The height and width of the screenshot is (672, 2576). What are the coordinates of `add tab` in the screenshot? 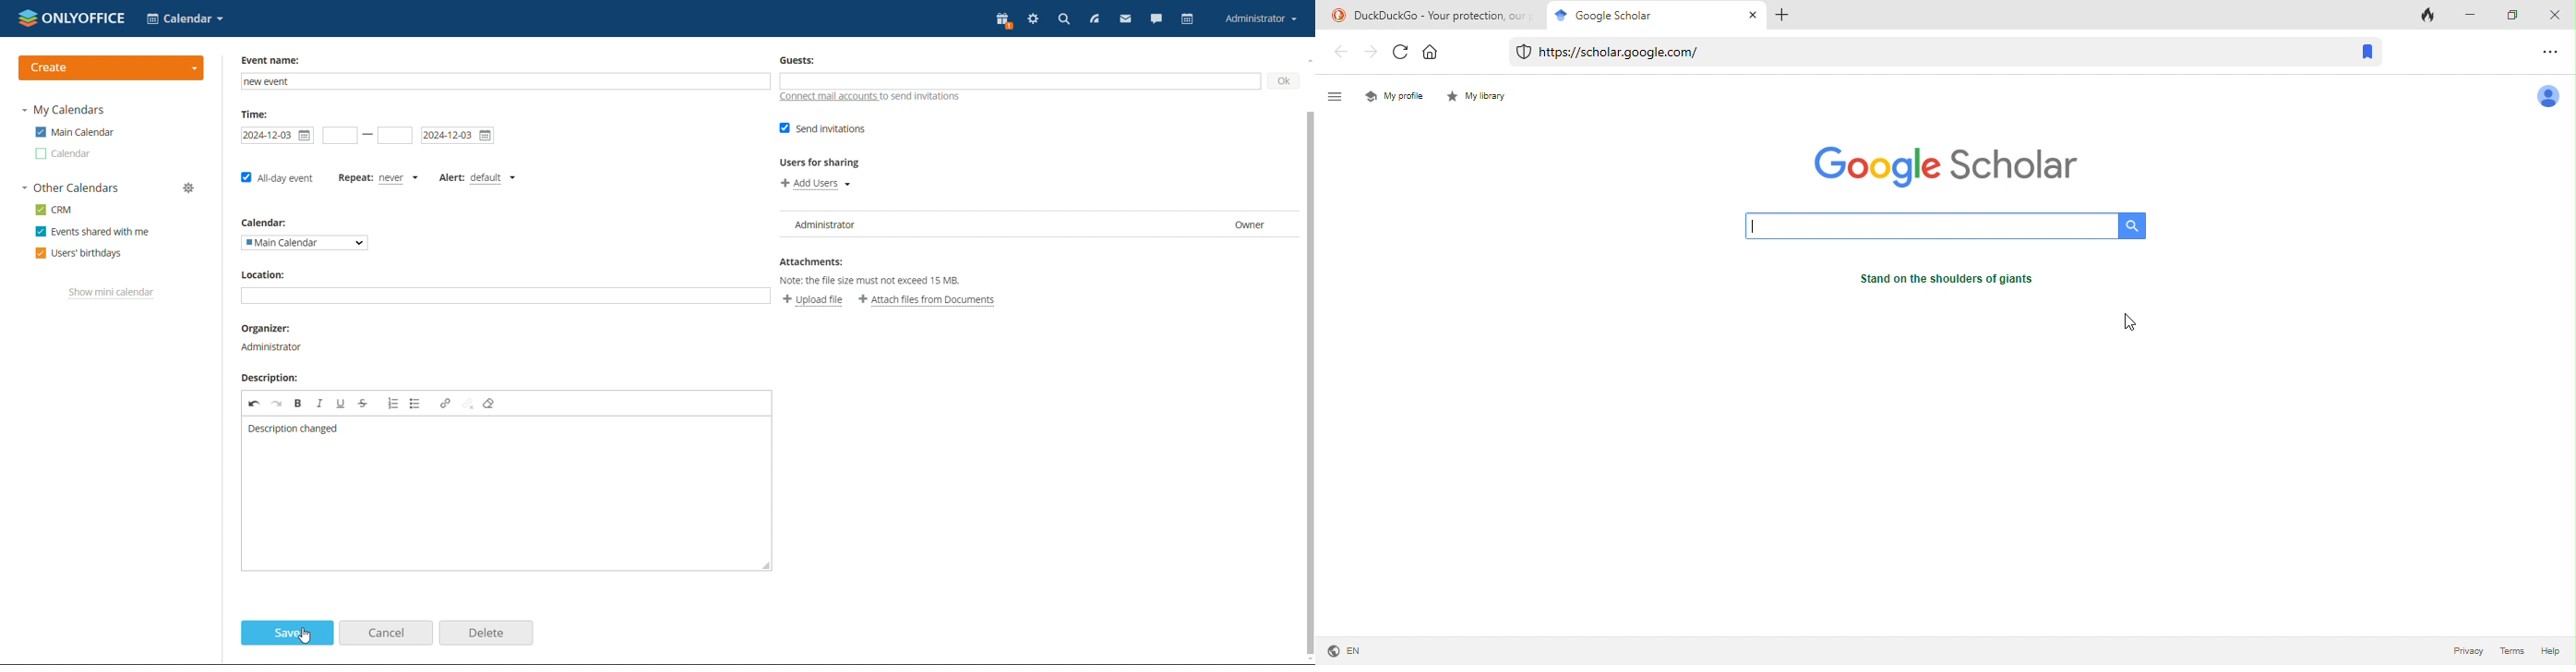 It's located at (1784, 17).